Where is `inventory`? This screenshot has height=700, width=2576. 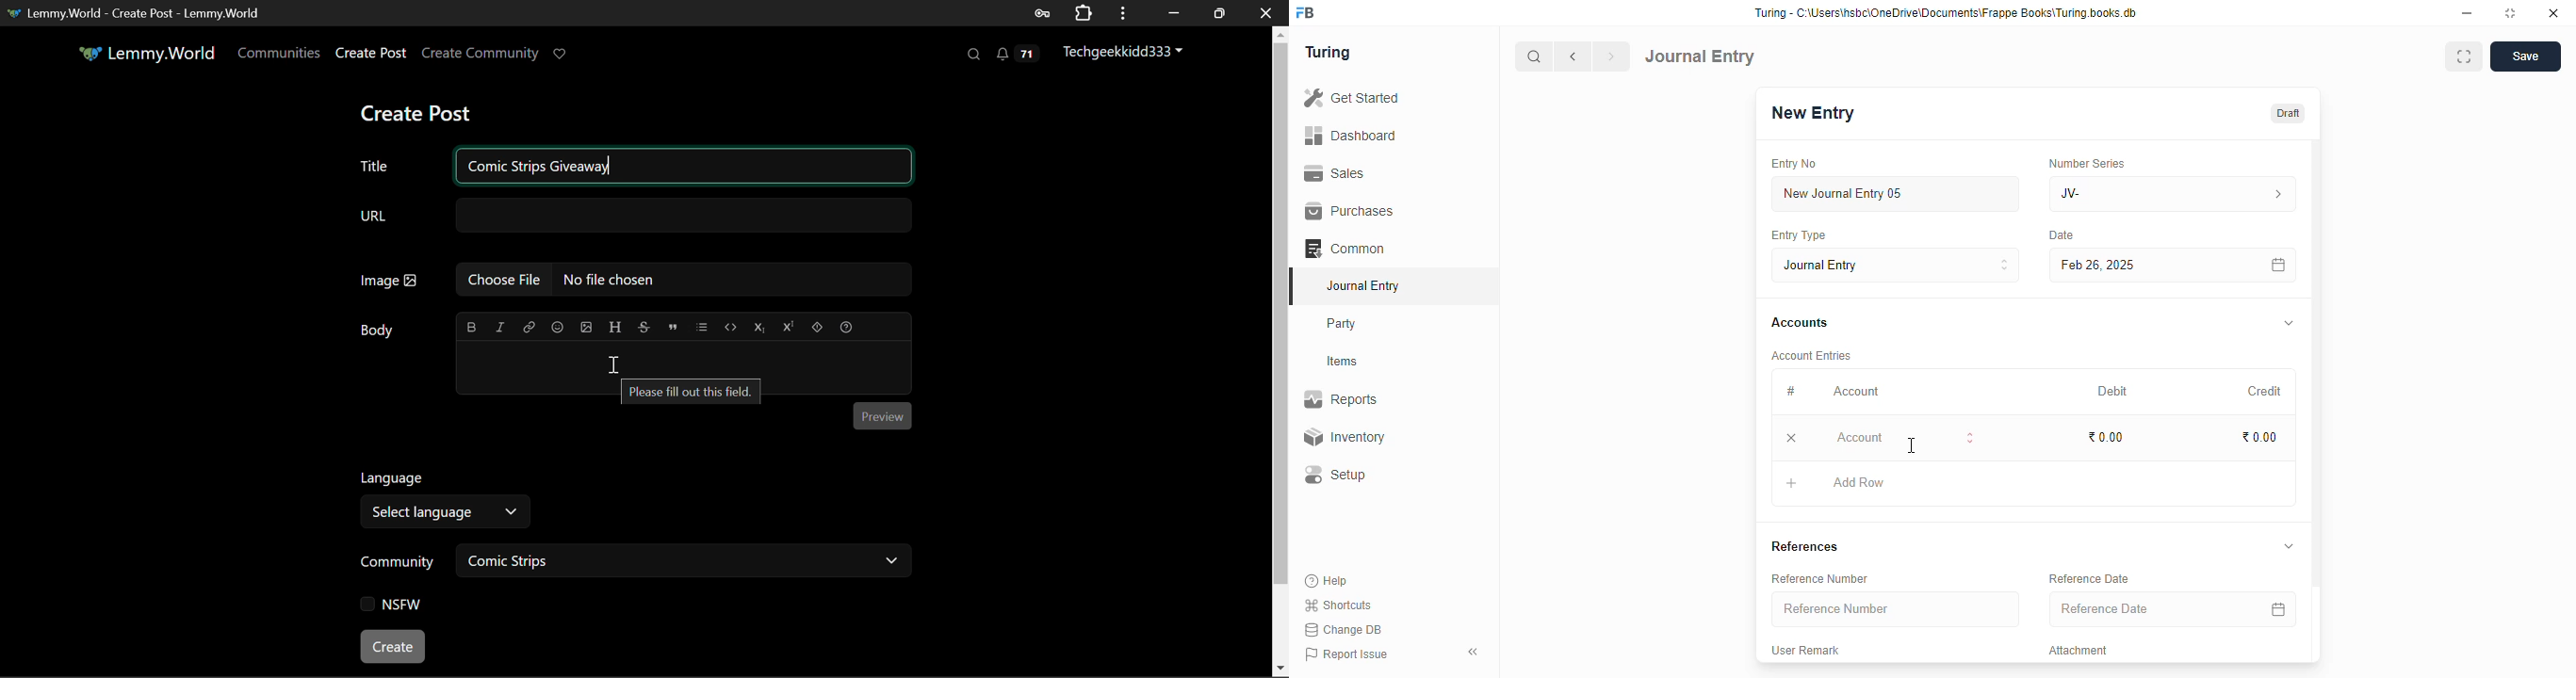 inventory is located at coordinates (1344, 437).